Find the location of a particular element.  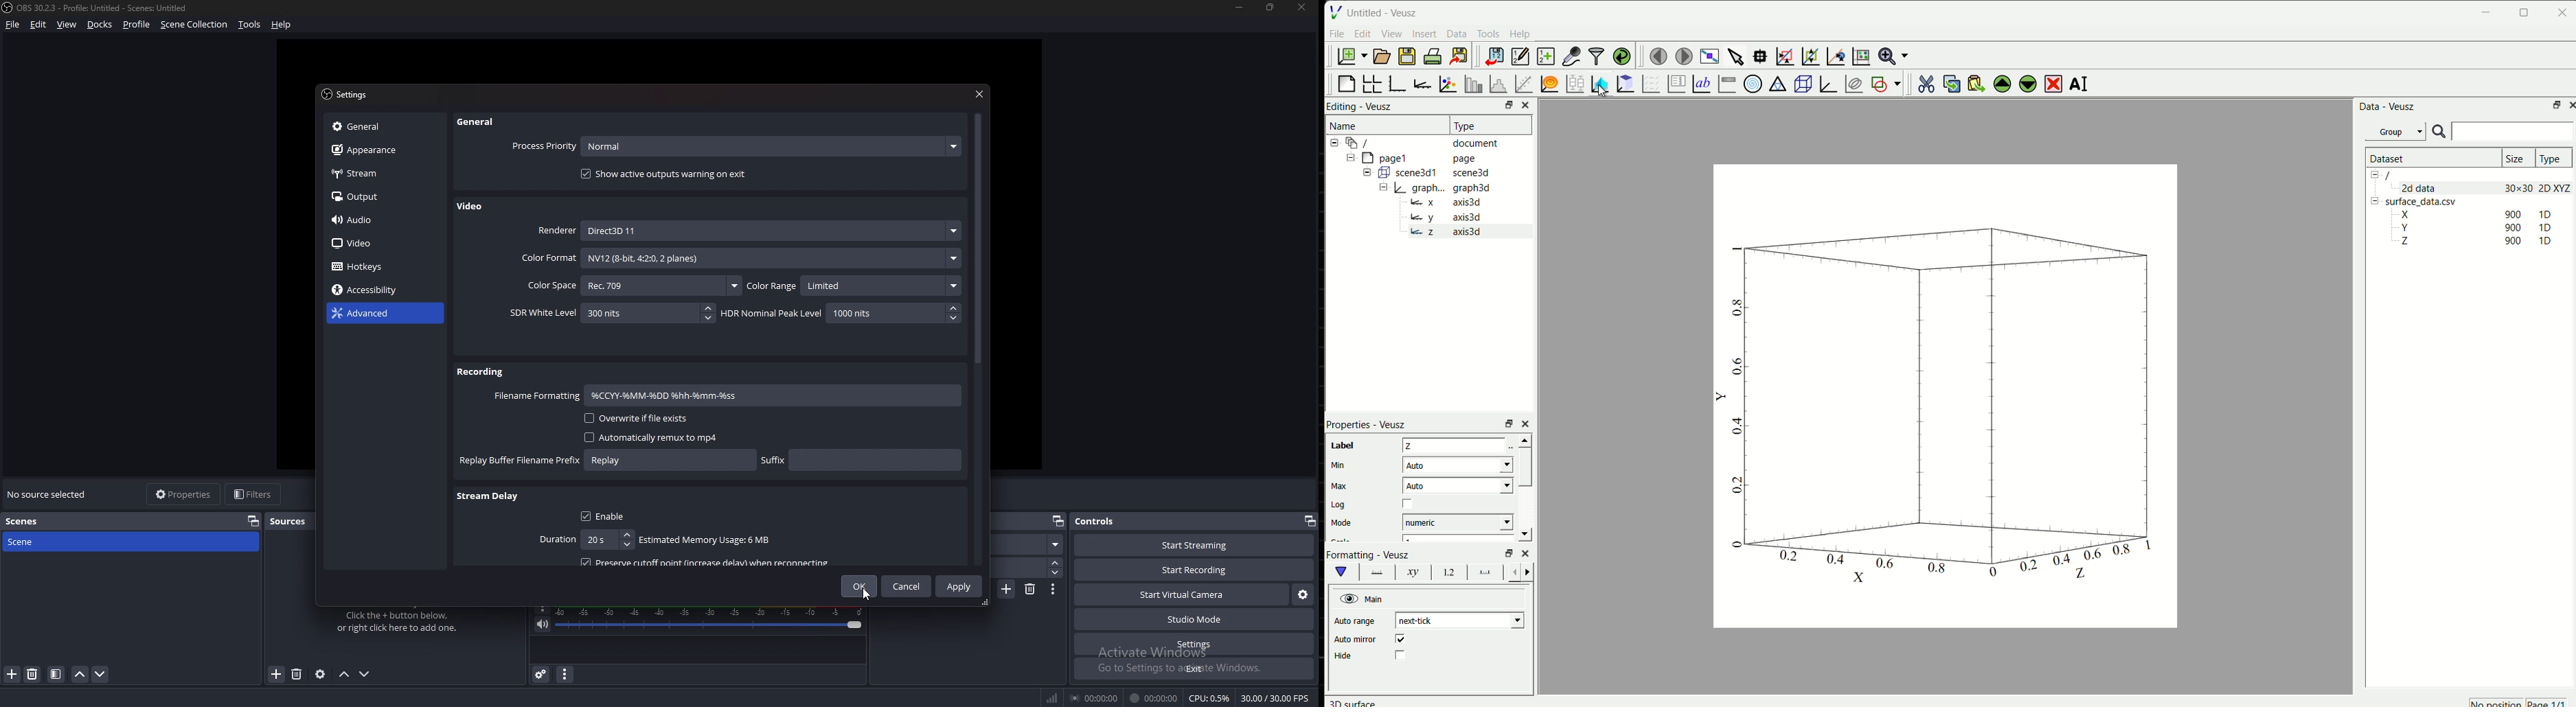

color space is located at coordinates (632, 285).